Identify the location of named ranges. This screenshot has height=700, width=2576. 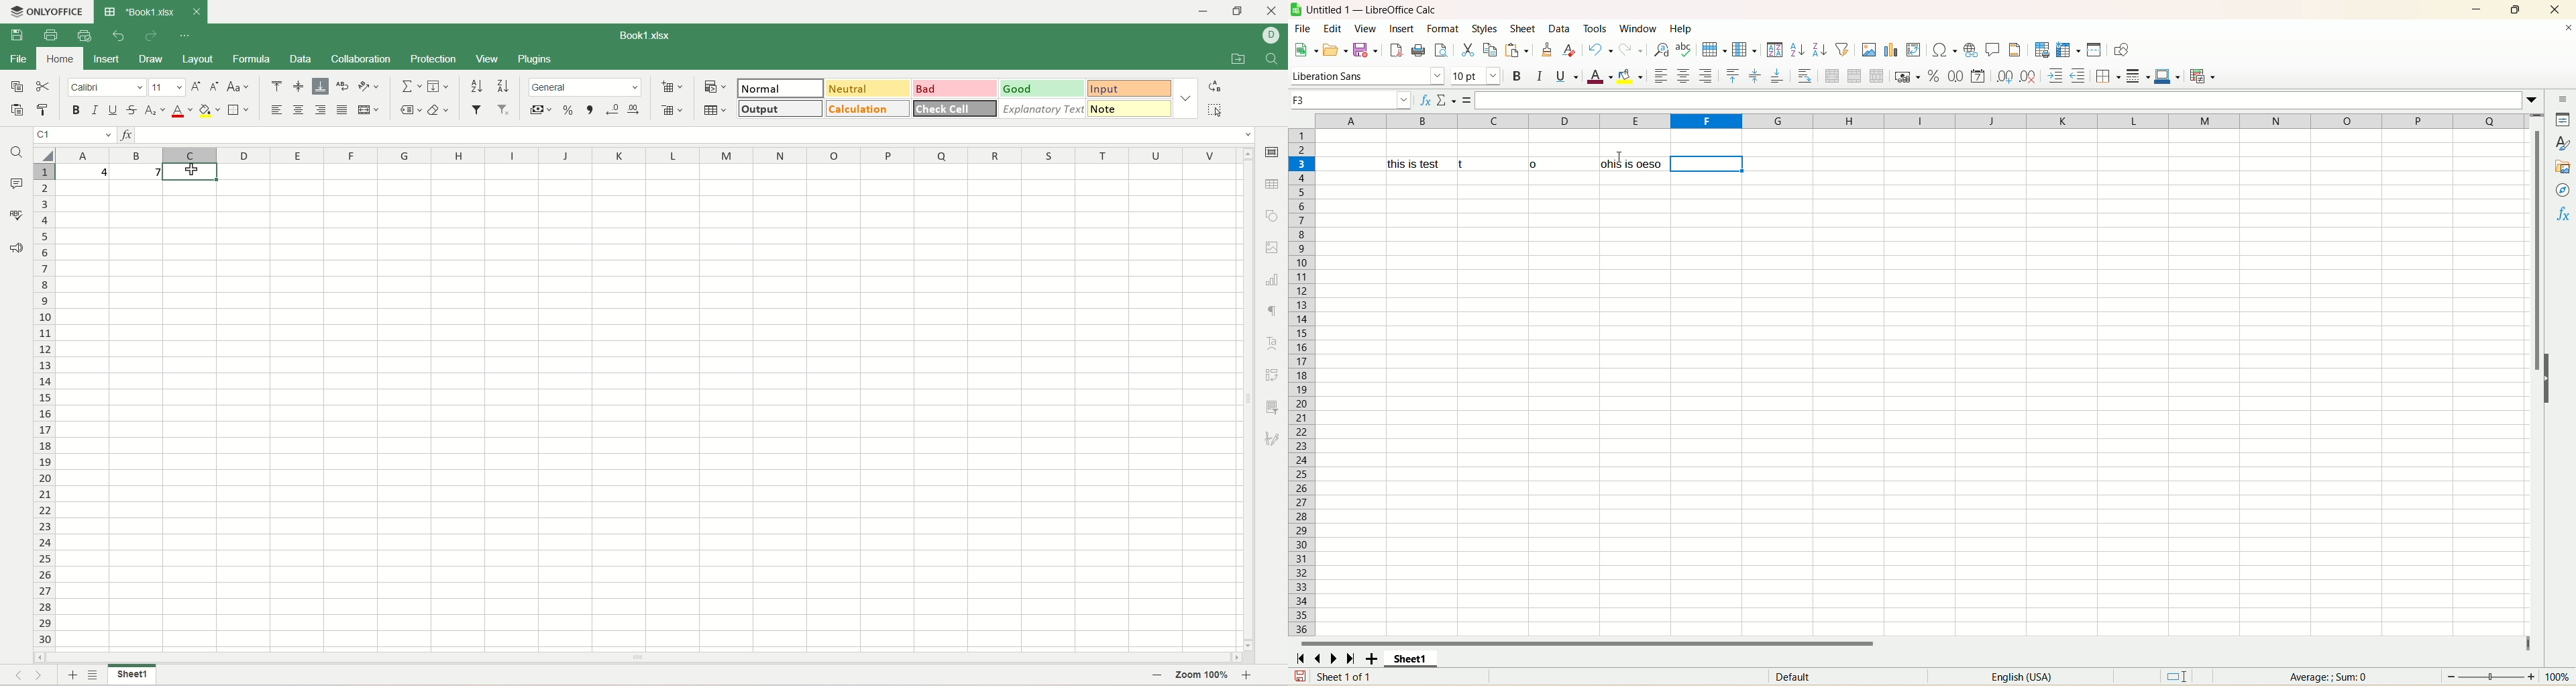
(409, 111).